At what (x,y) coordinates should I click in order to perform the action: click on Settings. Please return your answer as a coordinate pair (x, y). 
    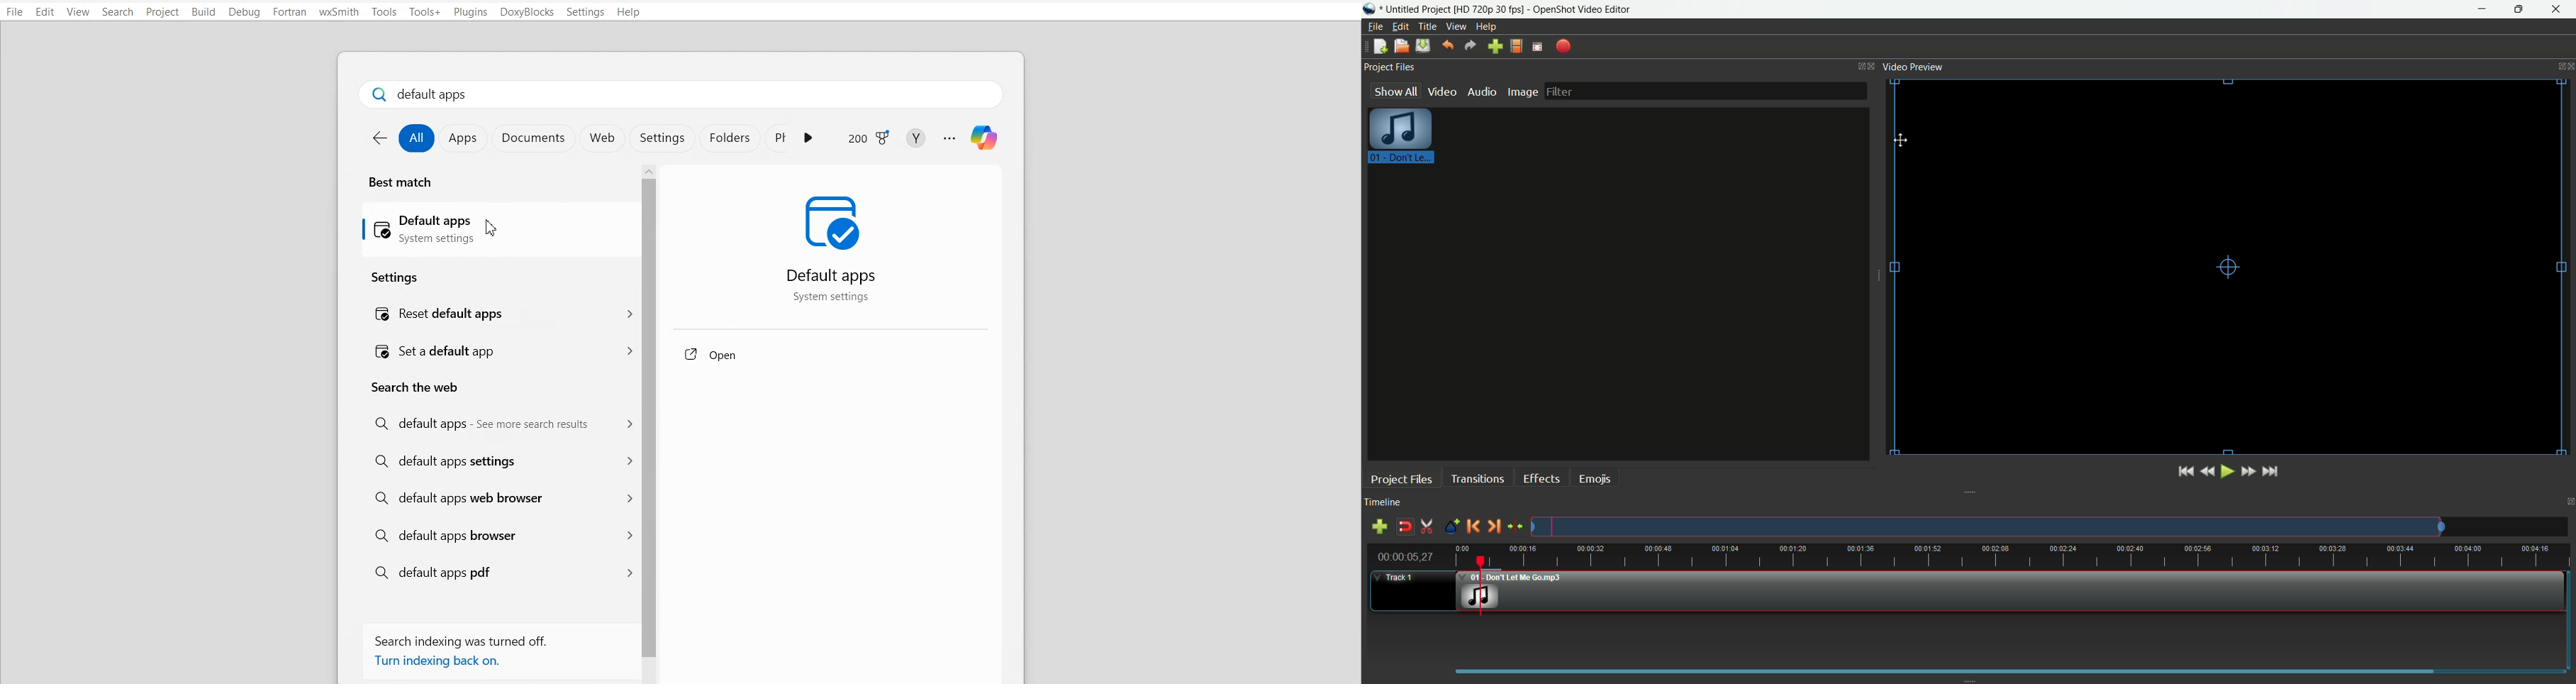
    Looking at the image, I should click on (661, 139).